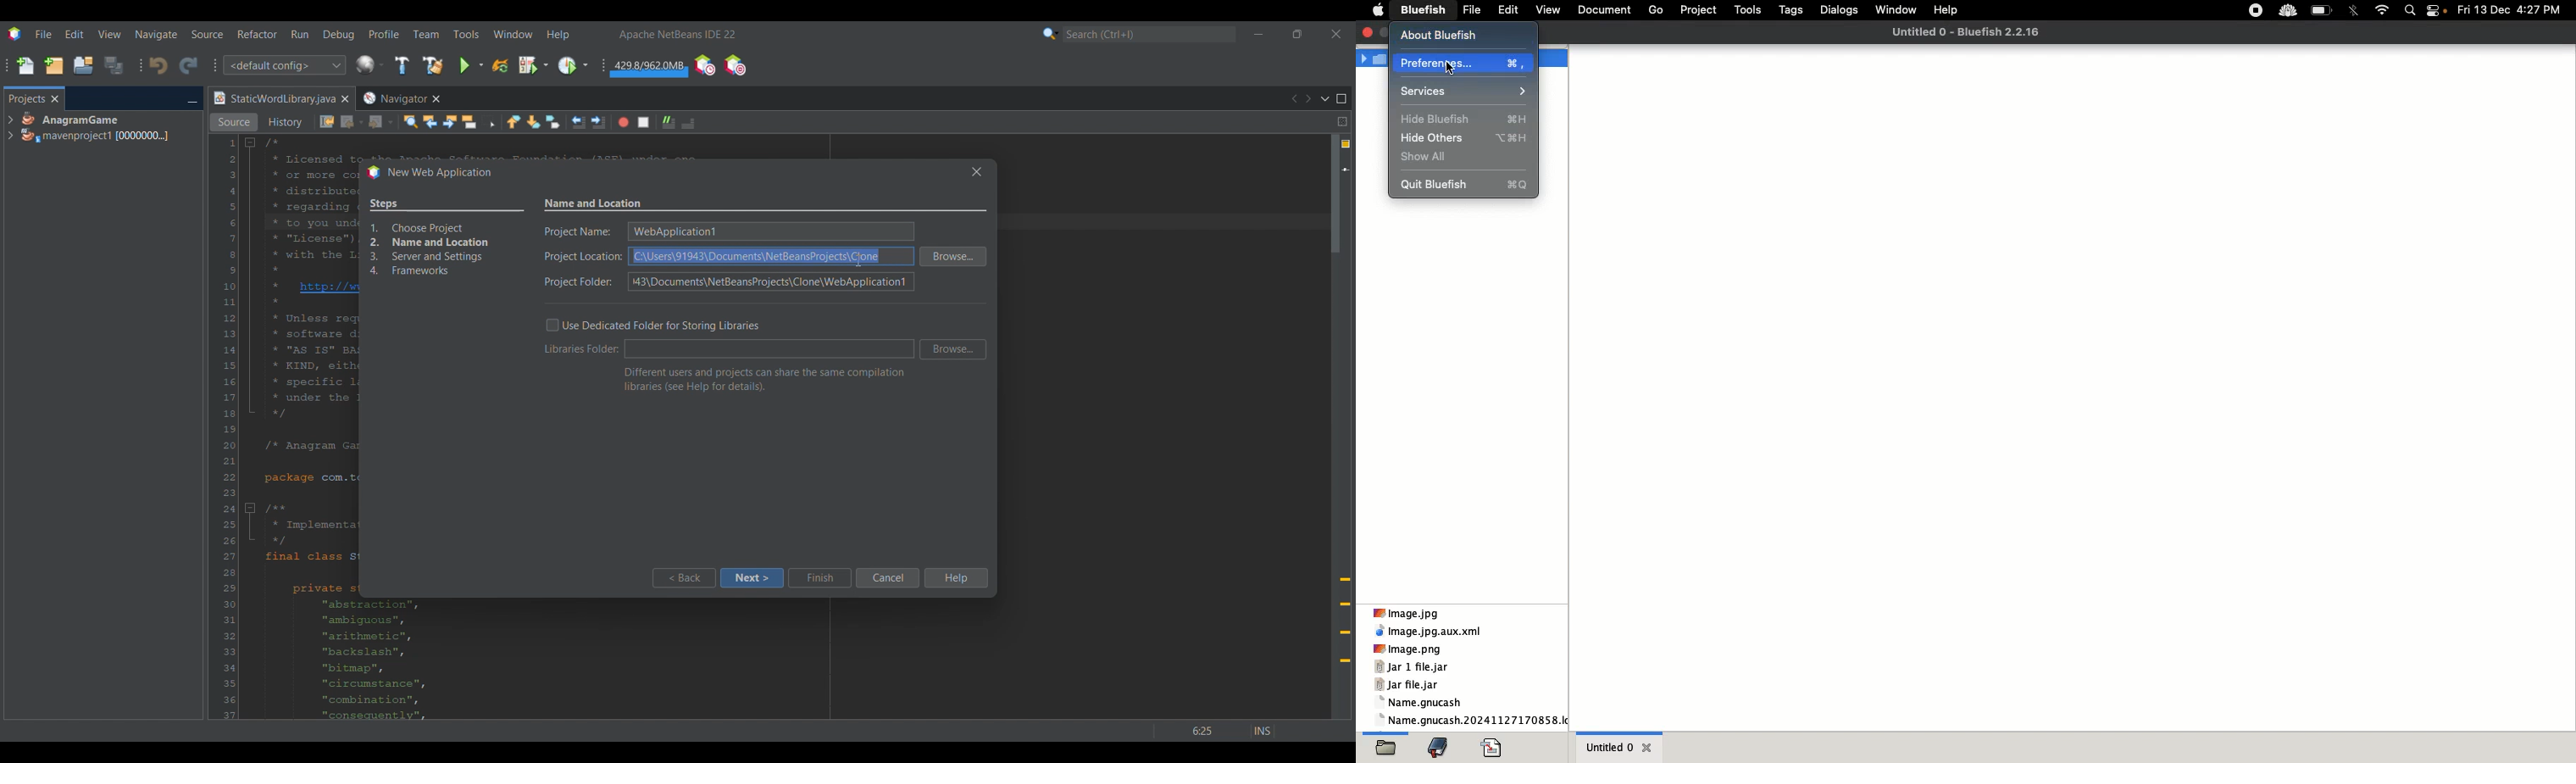 The width and height of the screenshot is (2576, 784). I want to click on Search box, so click(1150, 34).